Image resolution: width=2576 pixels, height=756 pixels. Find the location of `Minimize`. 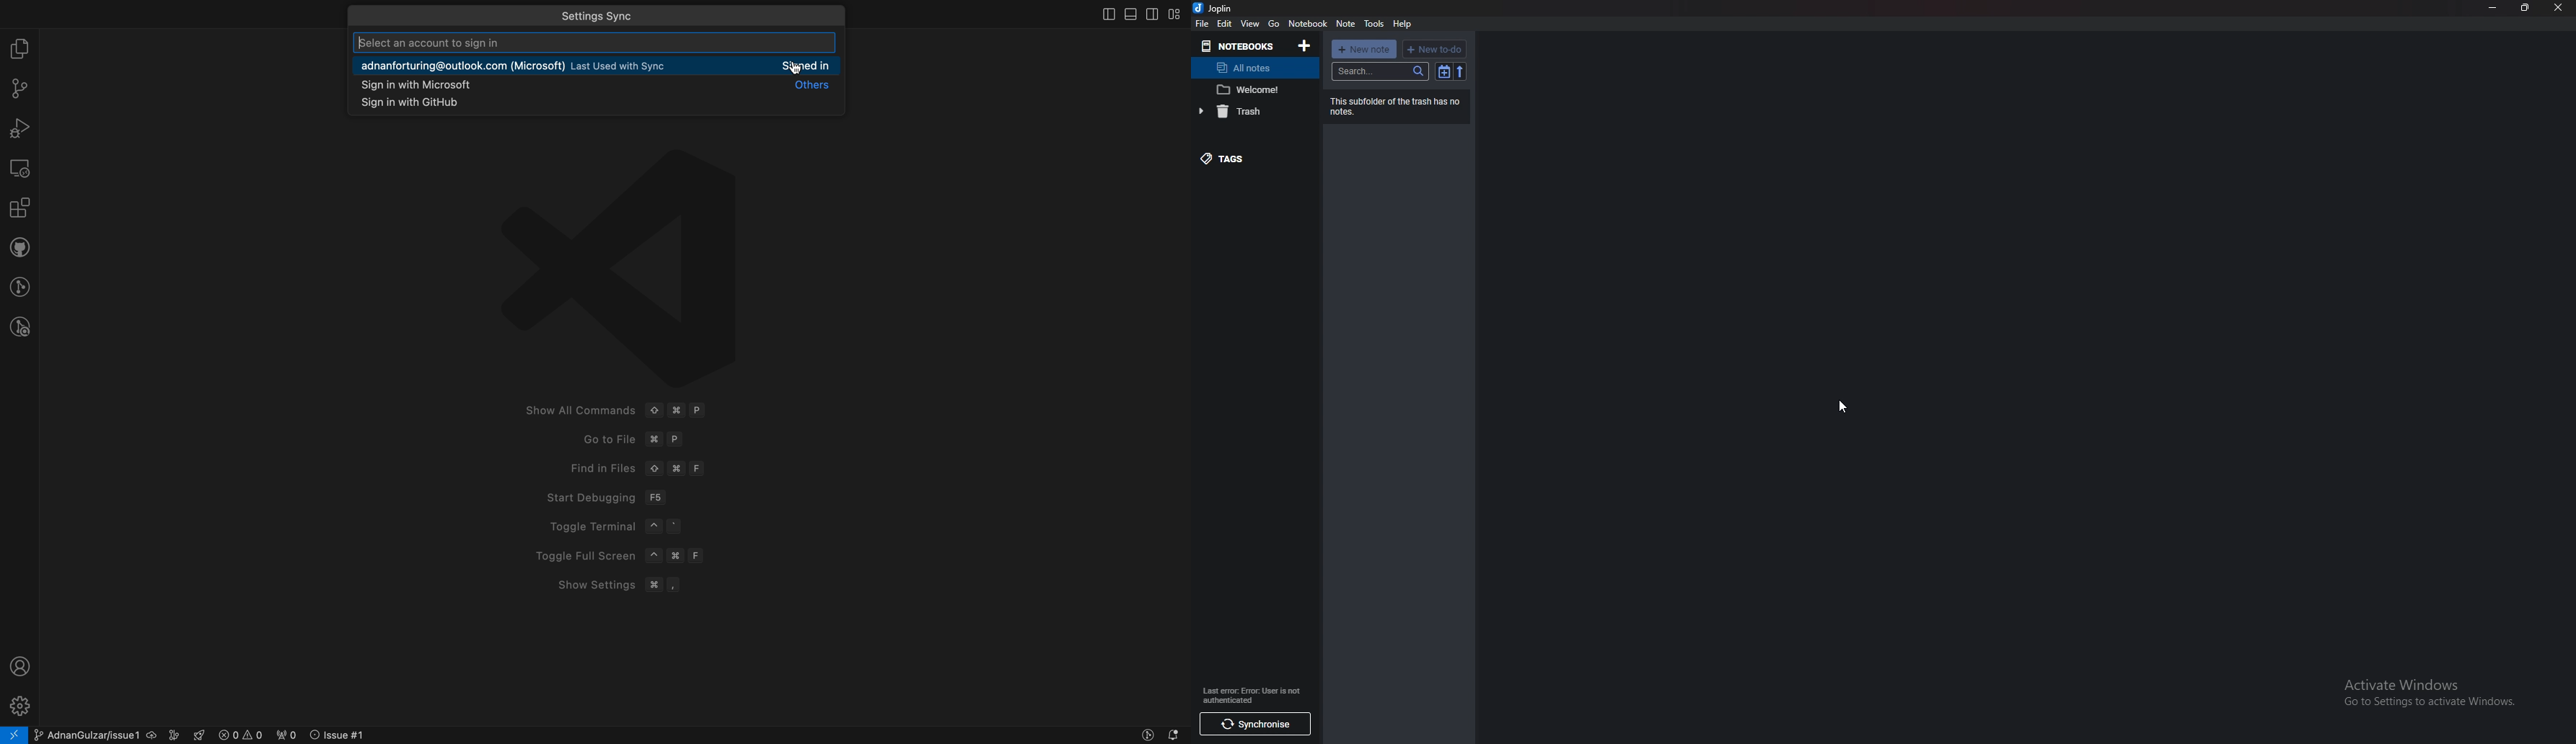

Minimize is located at coordinates (2492, 7).